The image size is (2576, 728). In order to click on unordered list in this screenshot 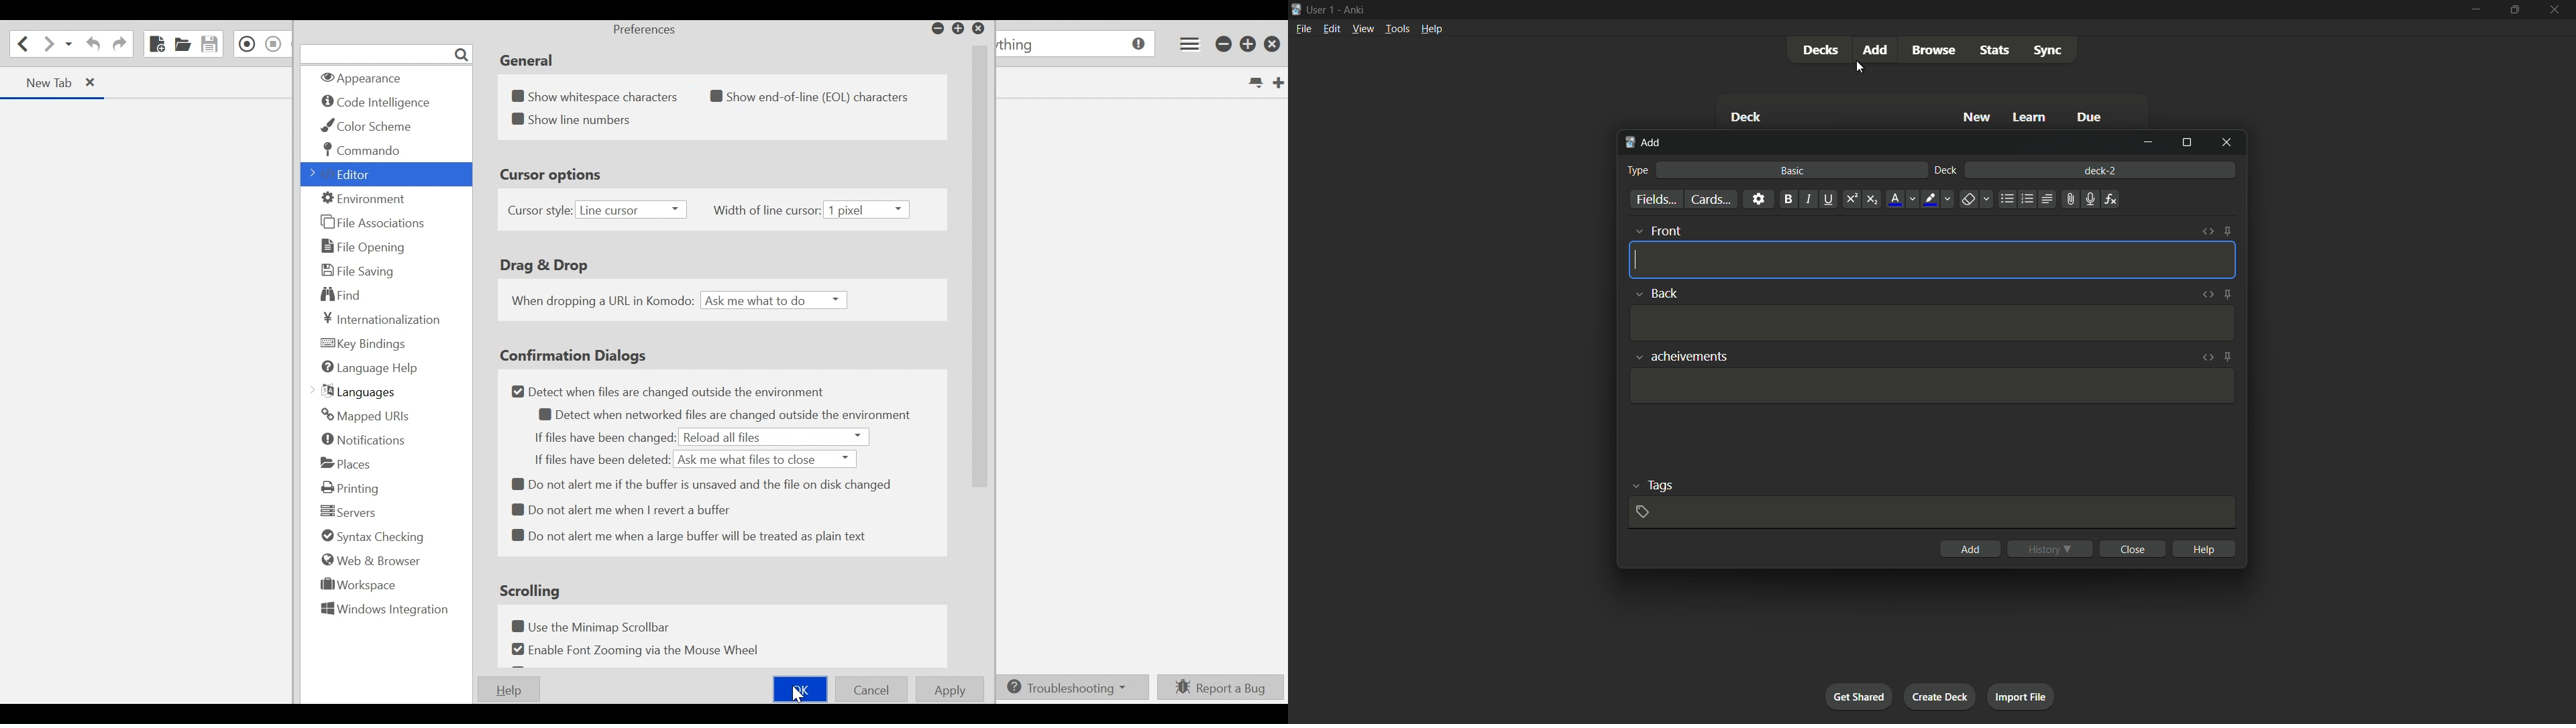, I will do `click(2007, 200)`.